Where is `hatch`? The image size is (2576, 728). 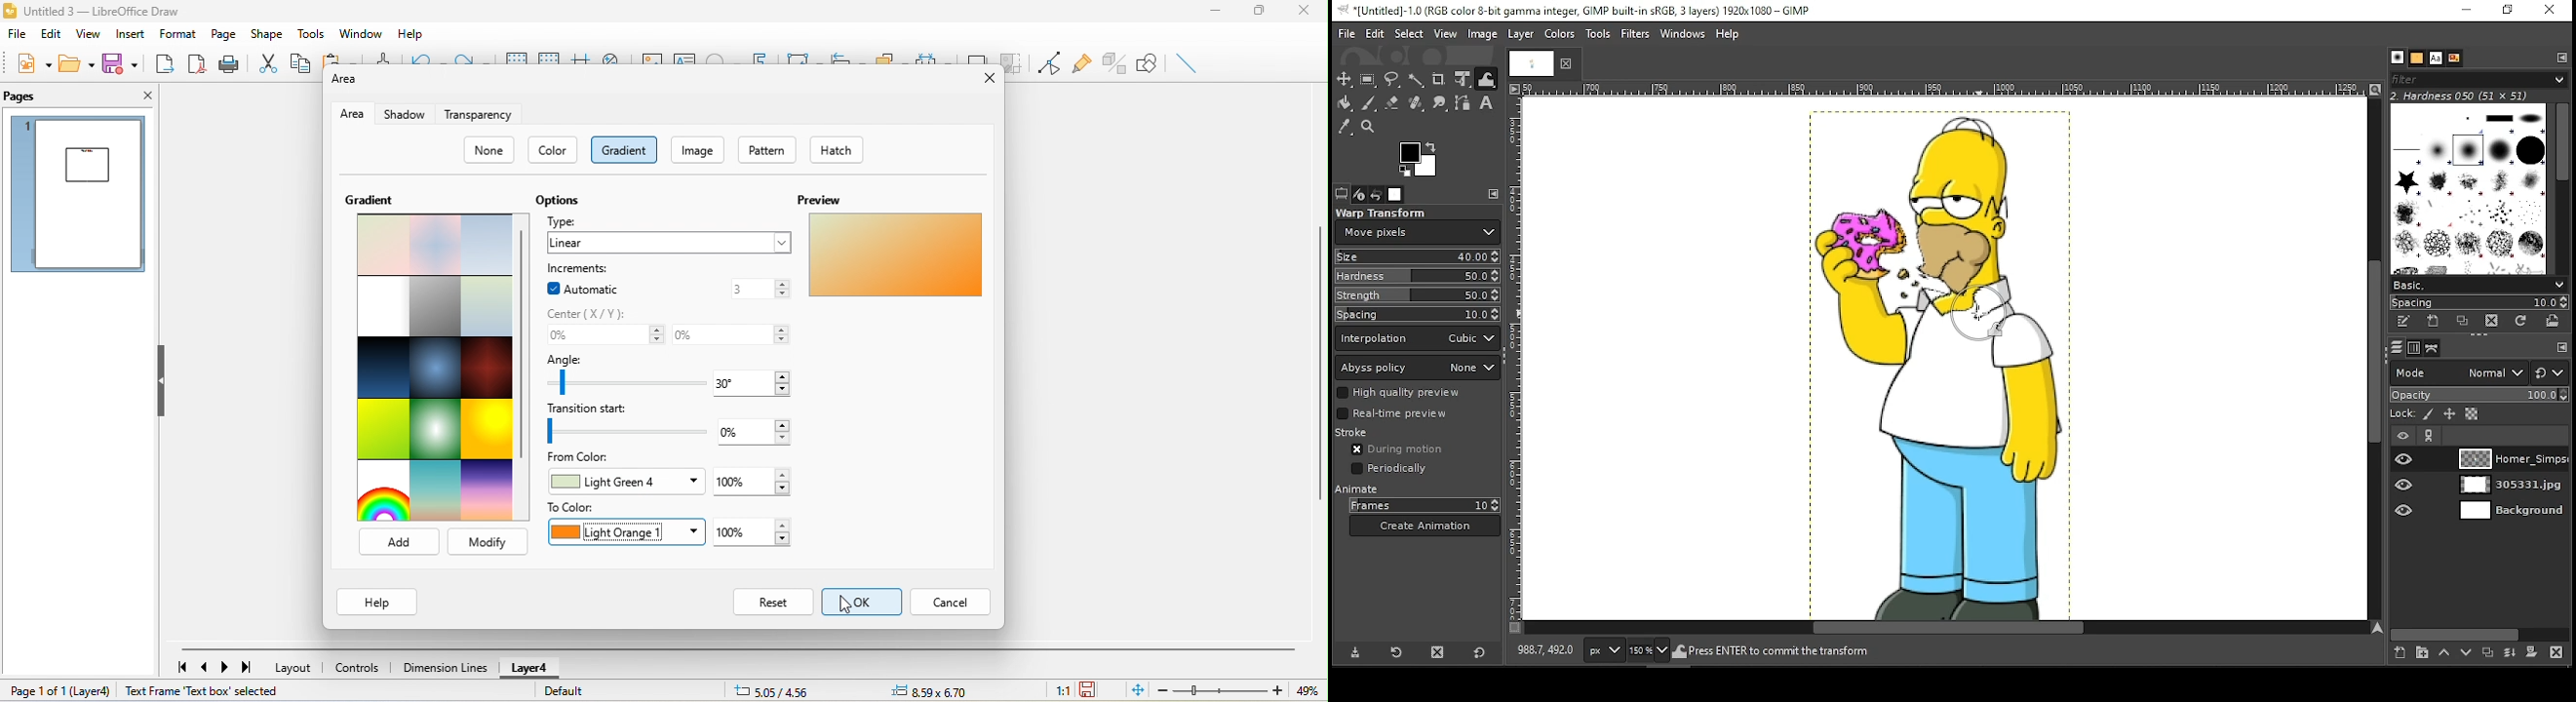
hatch is located at coordinates (840, 148).